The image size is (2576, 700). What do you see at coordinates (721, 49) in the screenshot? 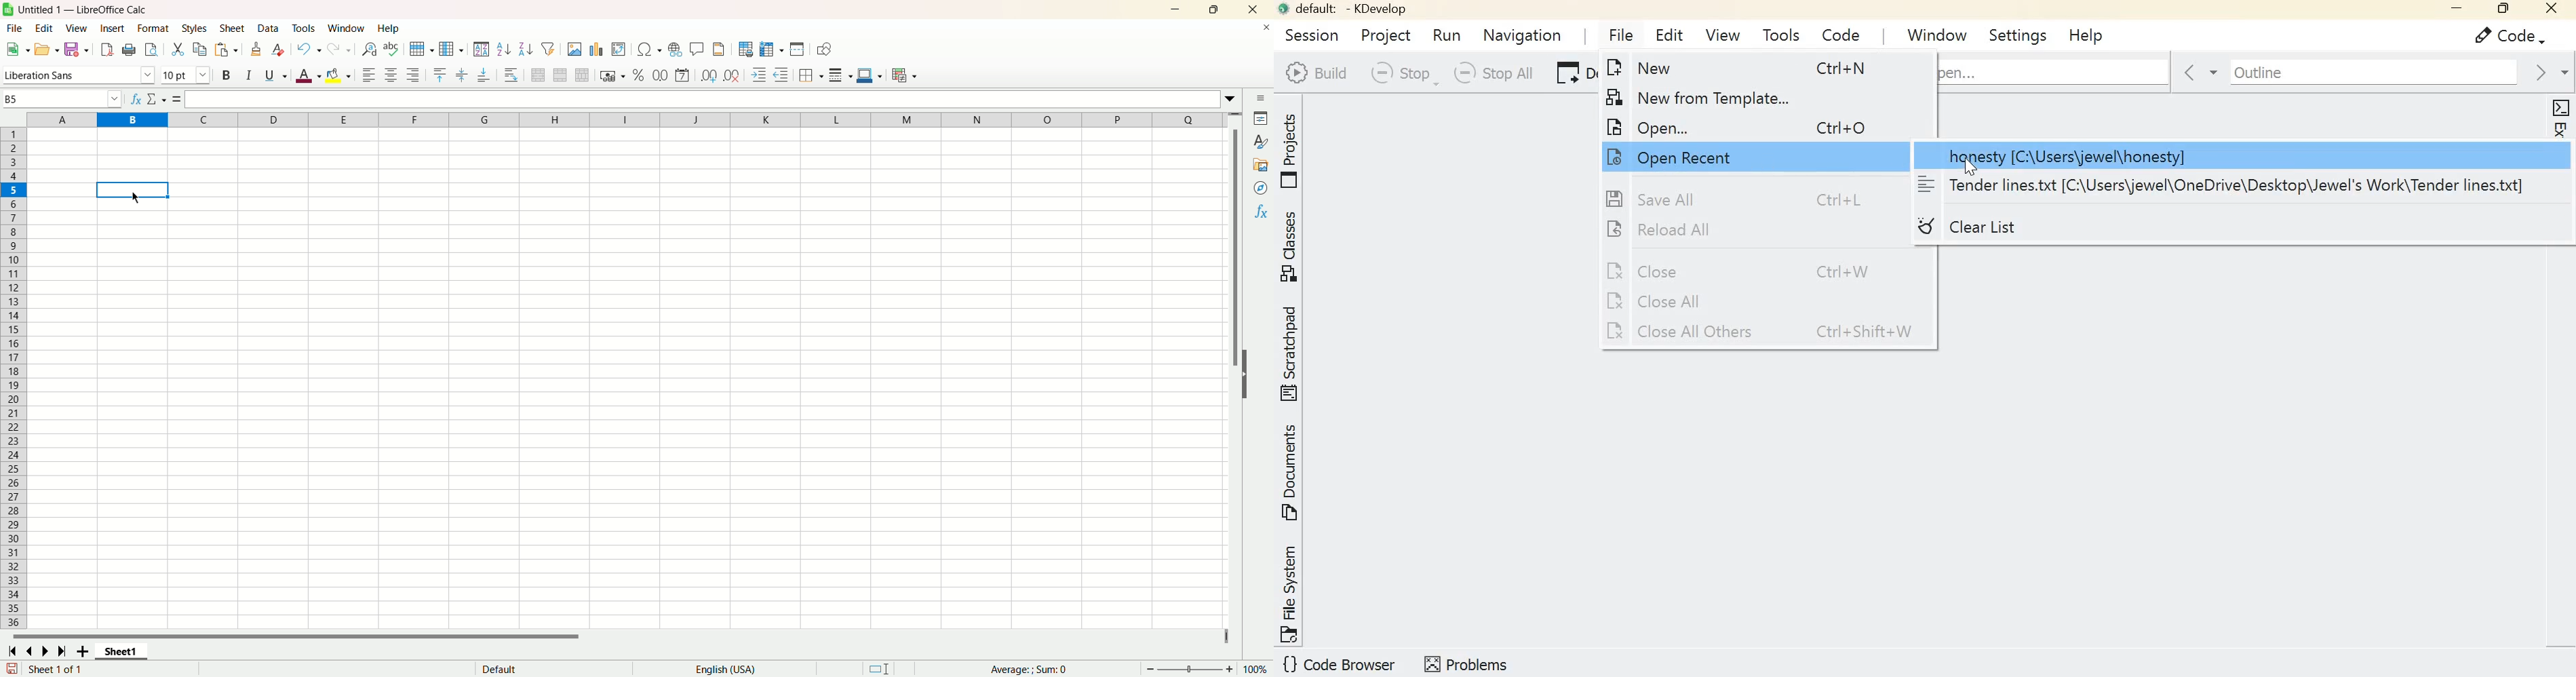
I see `headers and footers` at bounding box center [721, 49].